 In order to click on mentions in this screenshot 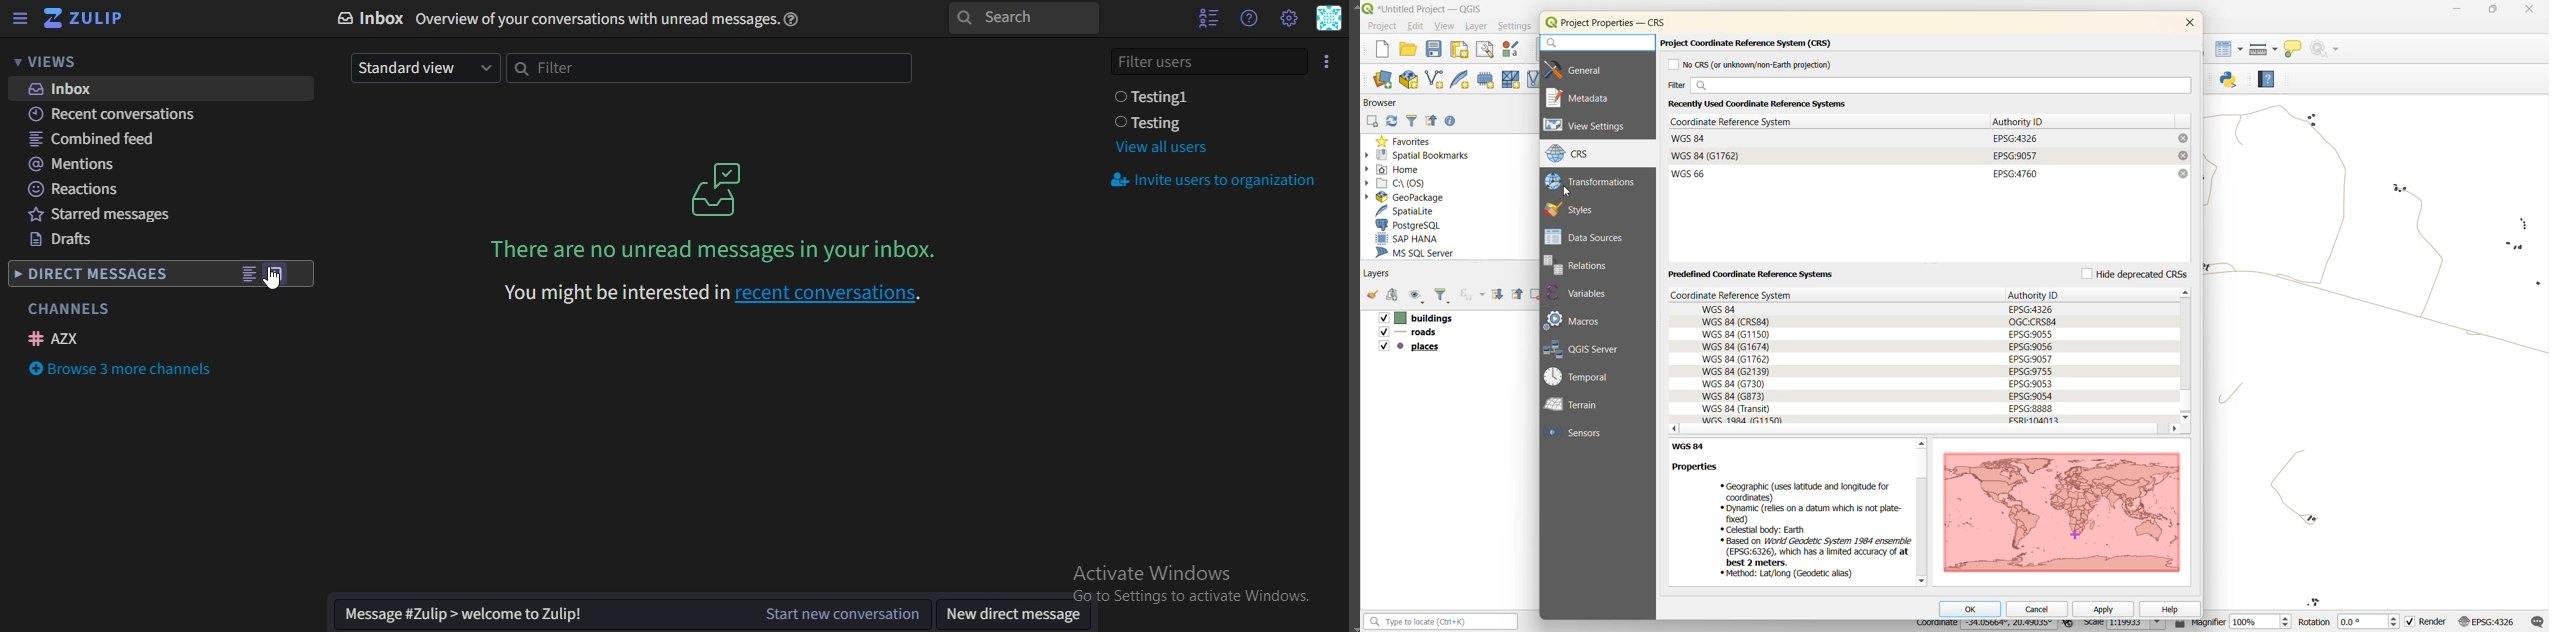, I will do `click(76, 164)`.